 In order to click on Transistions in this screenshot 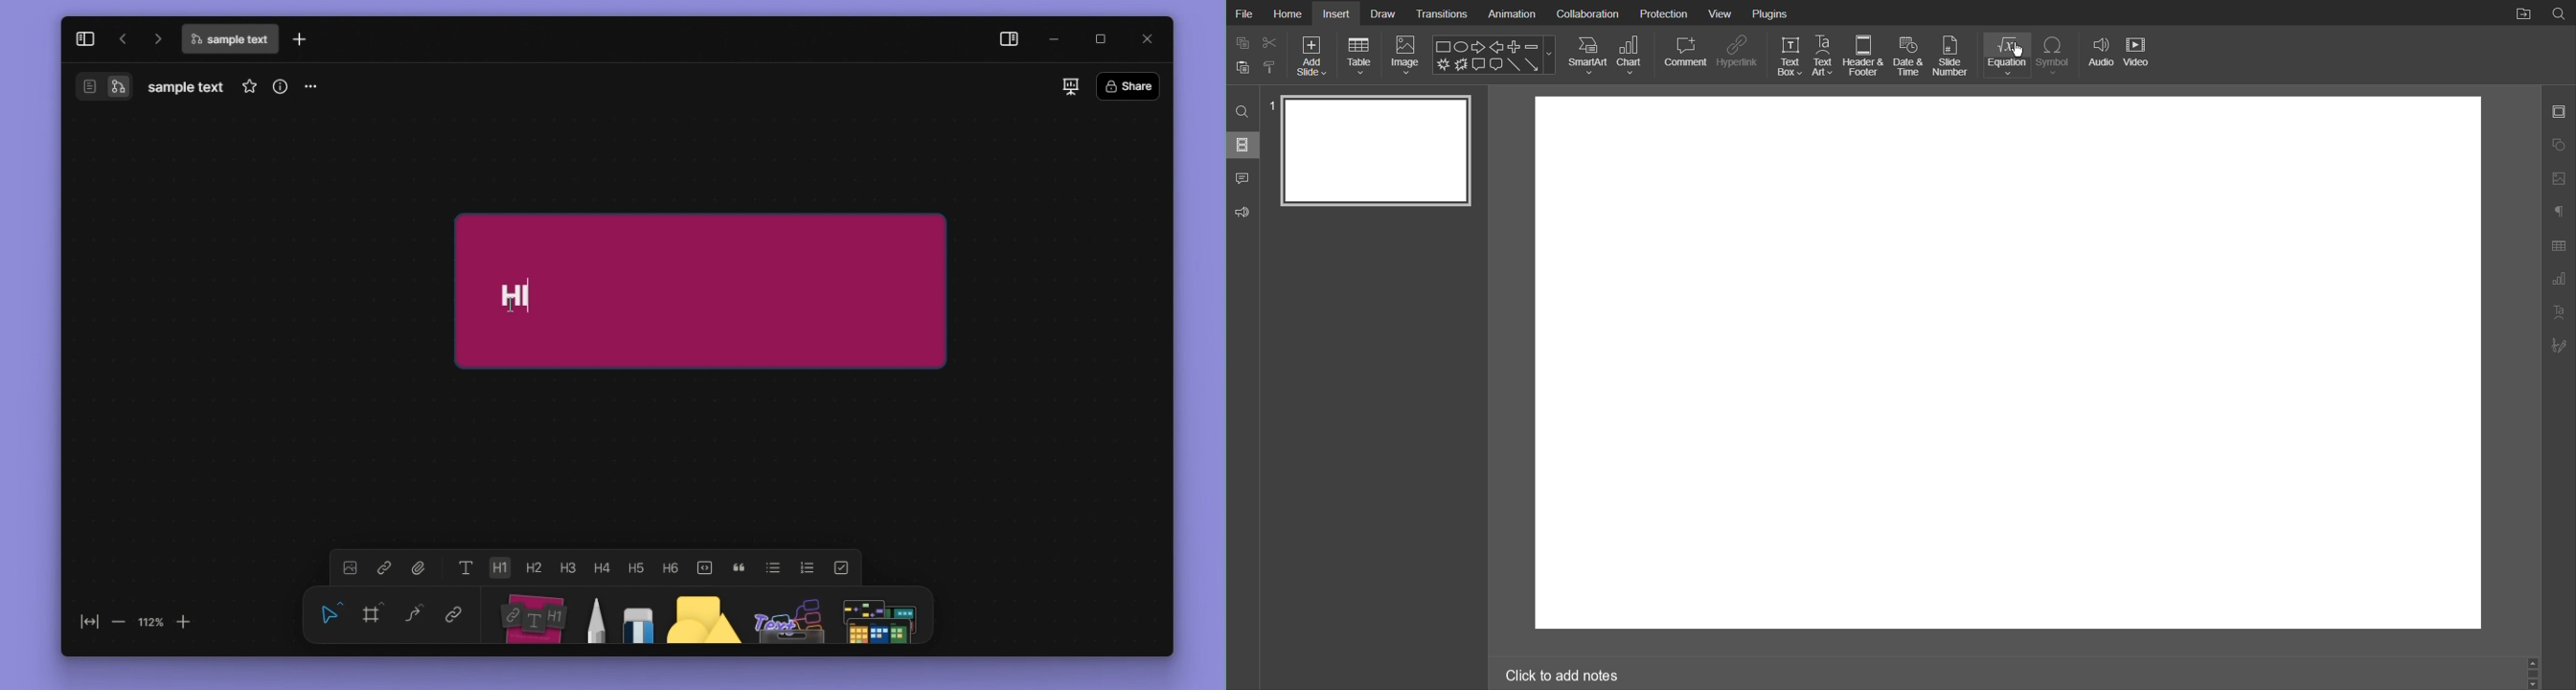, I will do `click(1442, 13)`.